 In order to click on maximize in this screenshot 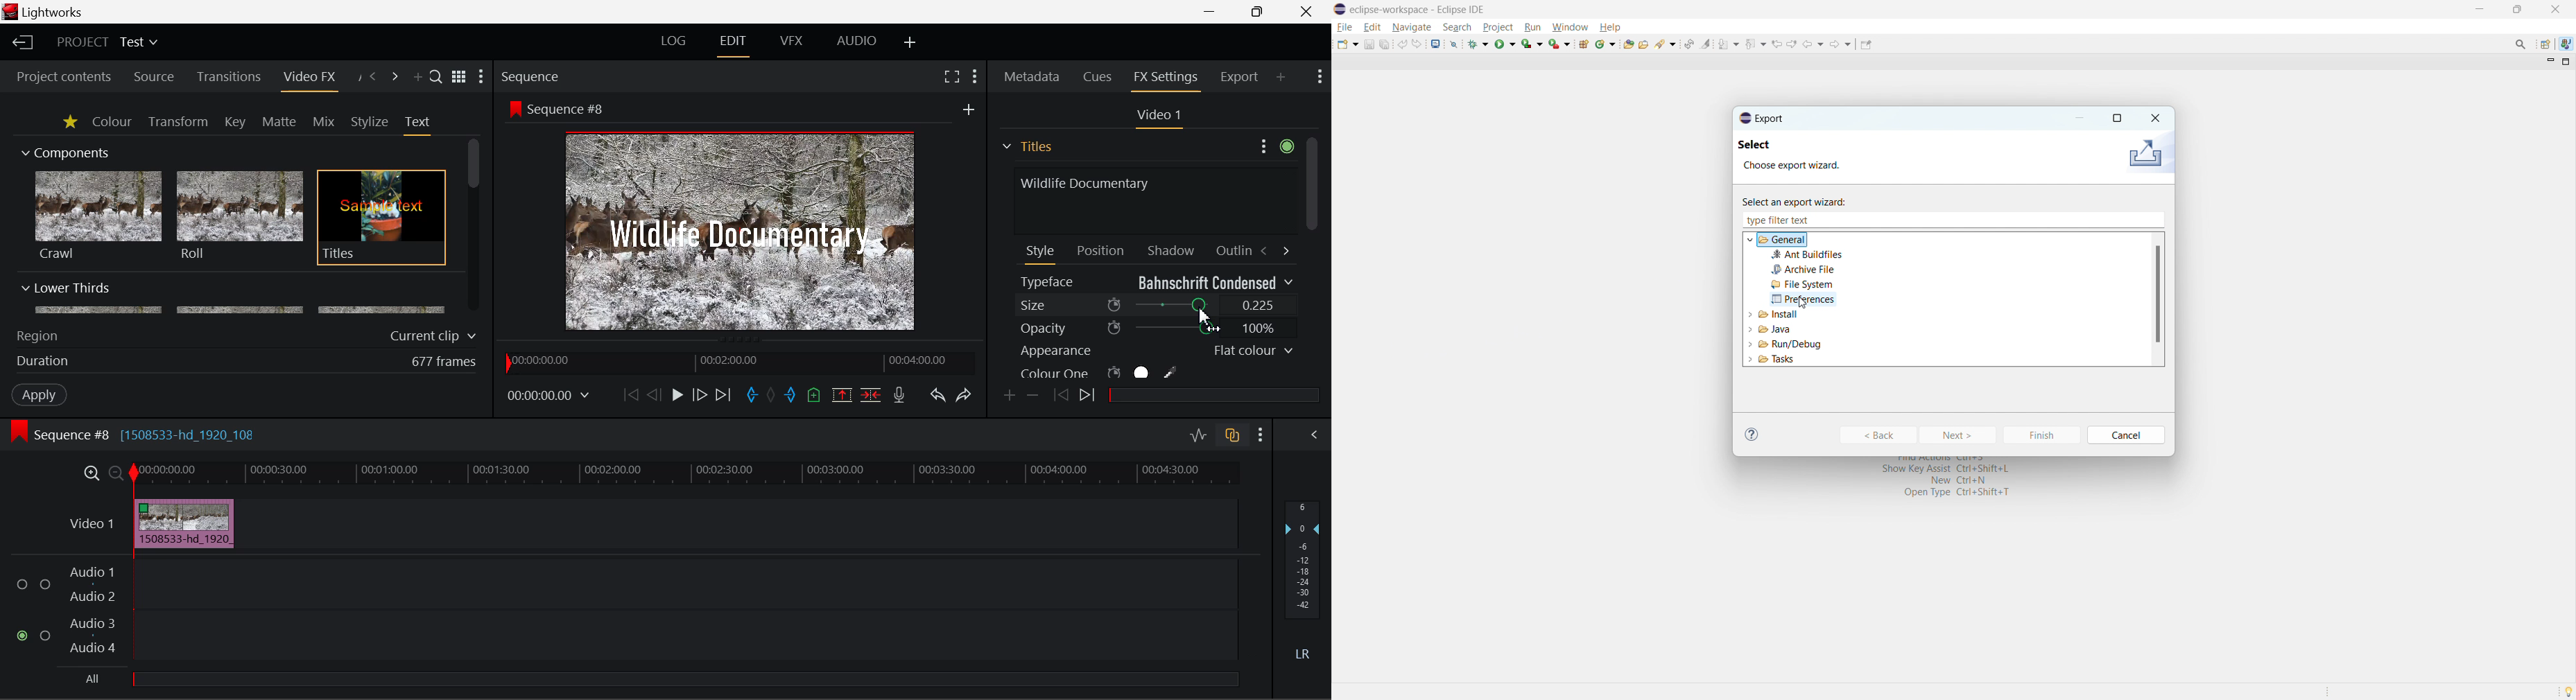, I will do `click(2517, 9)`.